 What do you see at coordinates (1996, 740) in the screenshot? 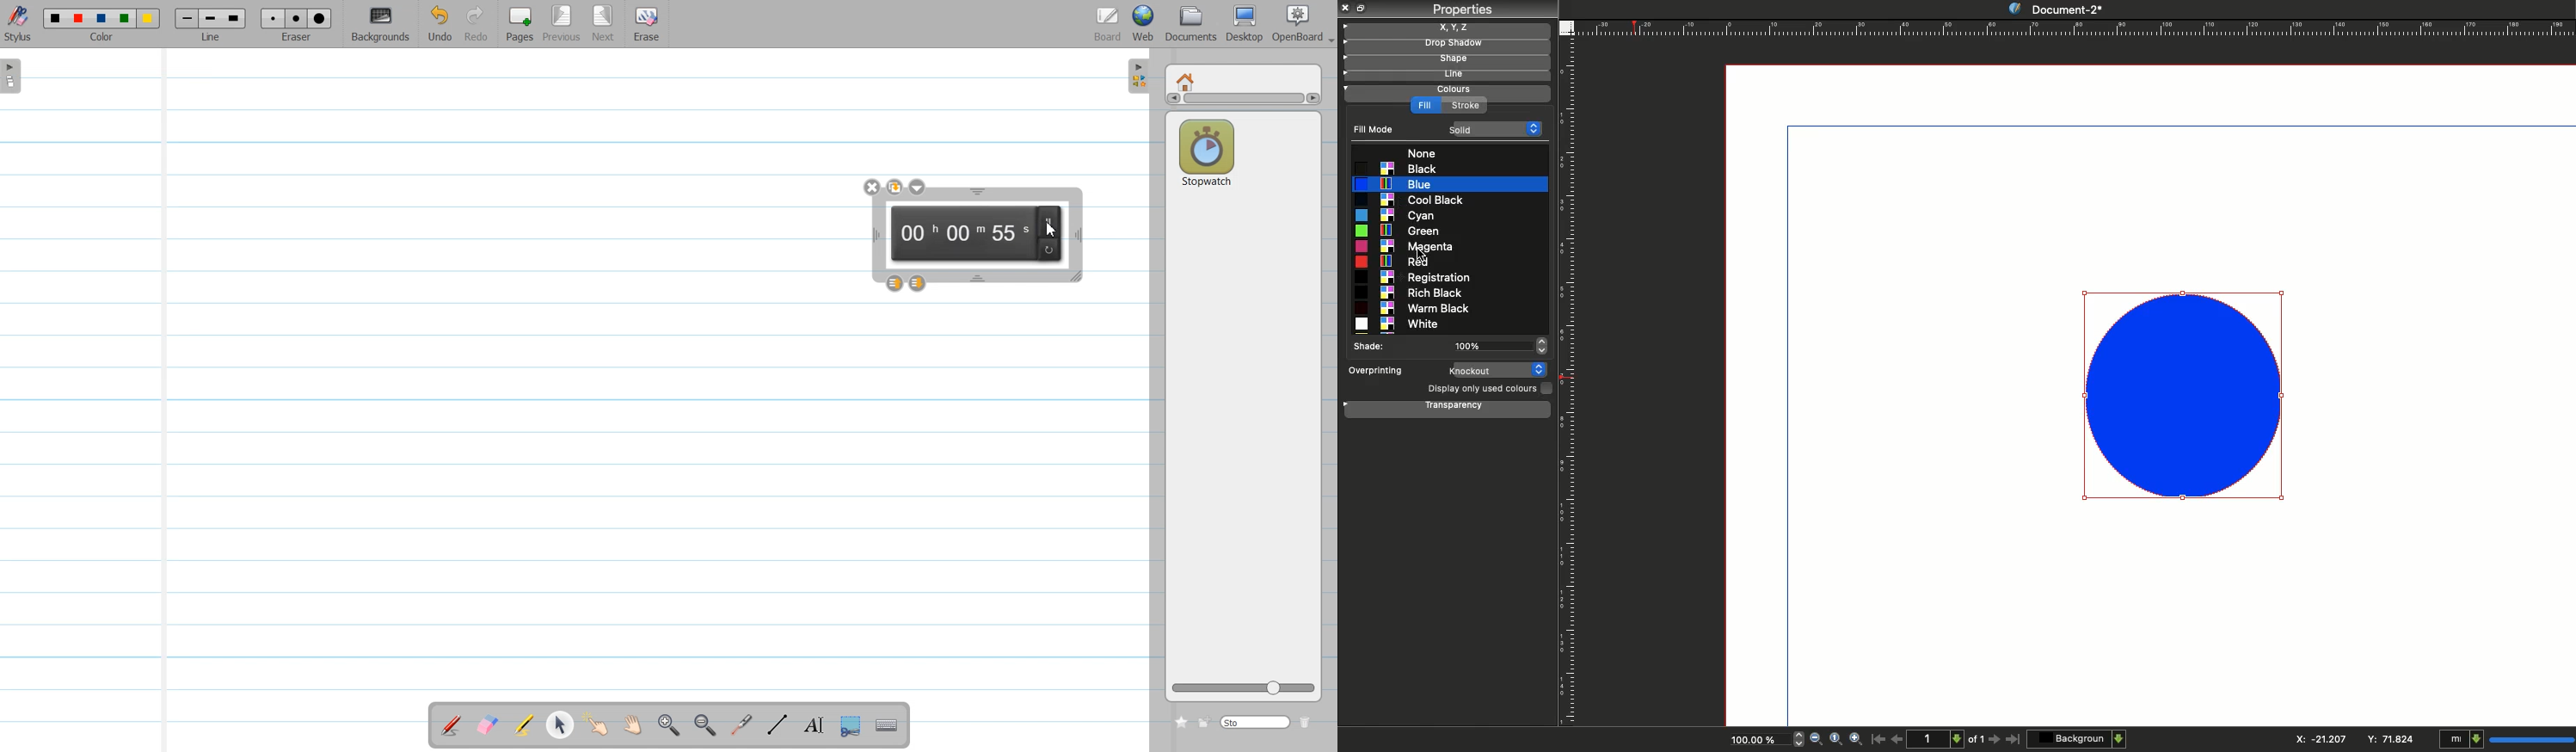
I see `Next page` at bounding box center [1996, 740].